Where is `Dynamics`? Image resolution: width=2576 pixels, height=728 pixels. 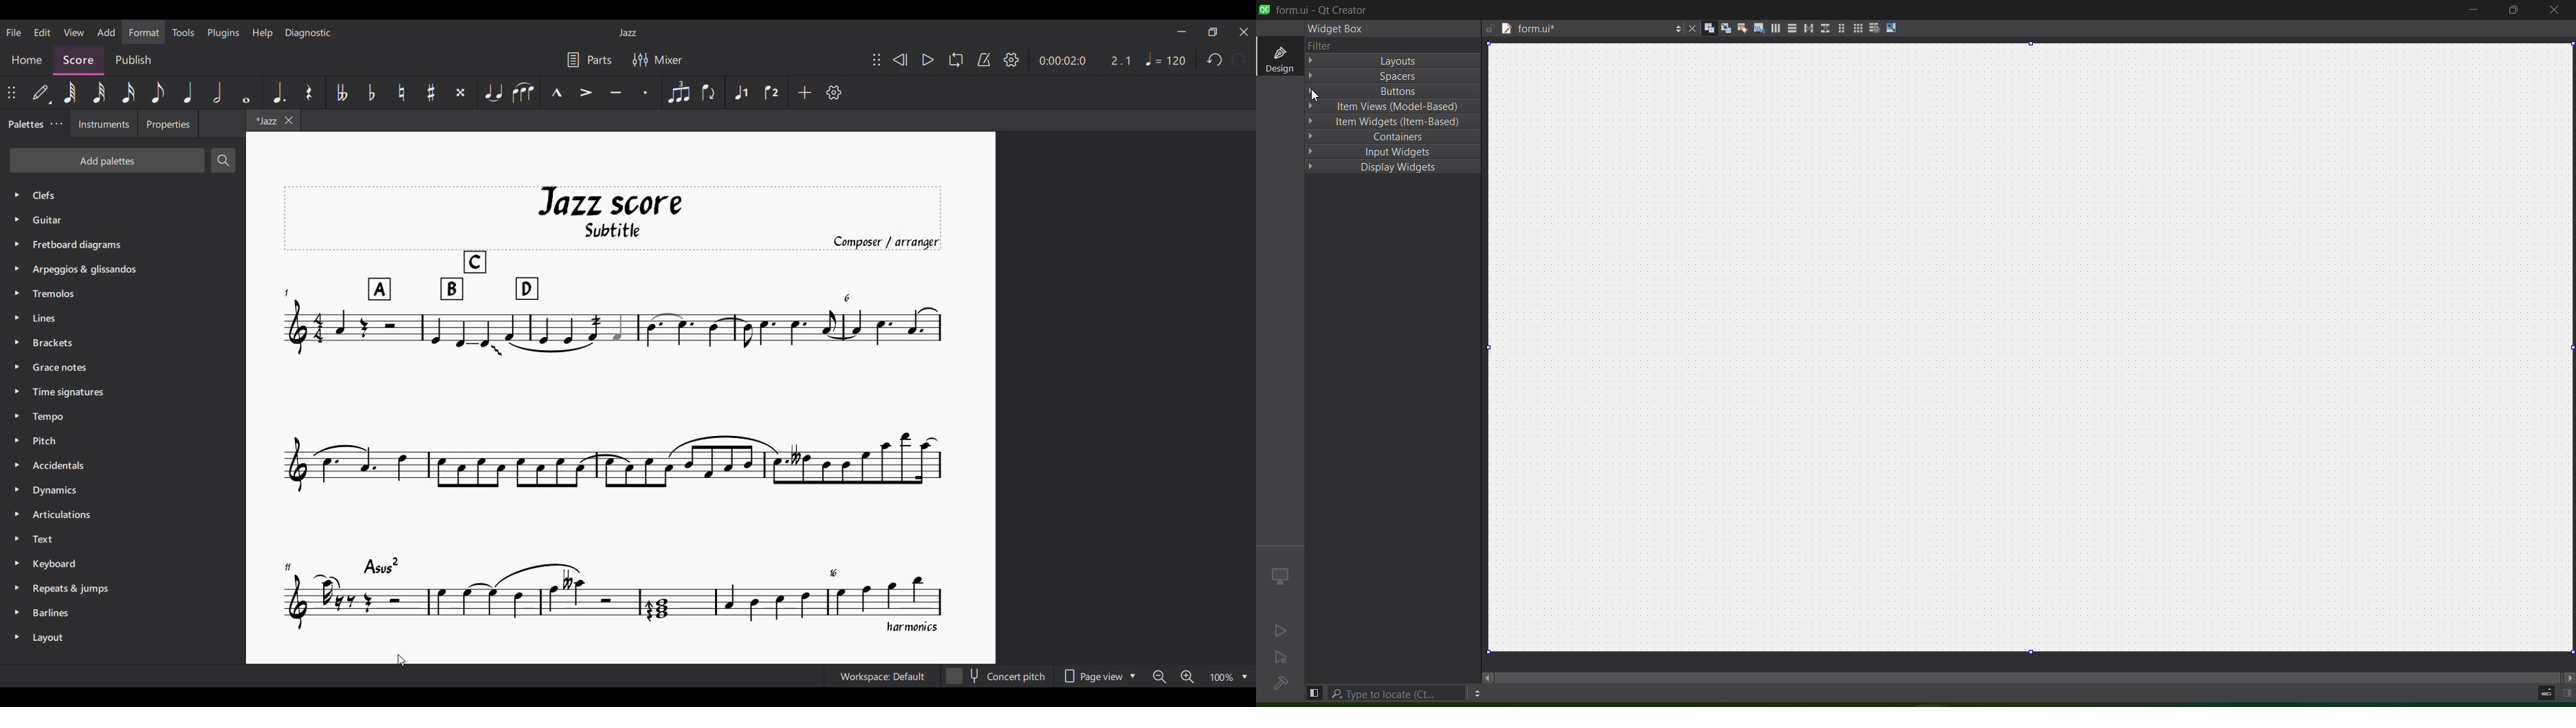
Dynamics is located at coordinates (58, 490).